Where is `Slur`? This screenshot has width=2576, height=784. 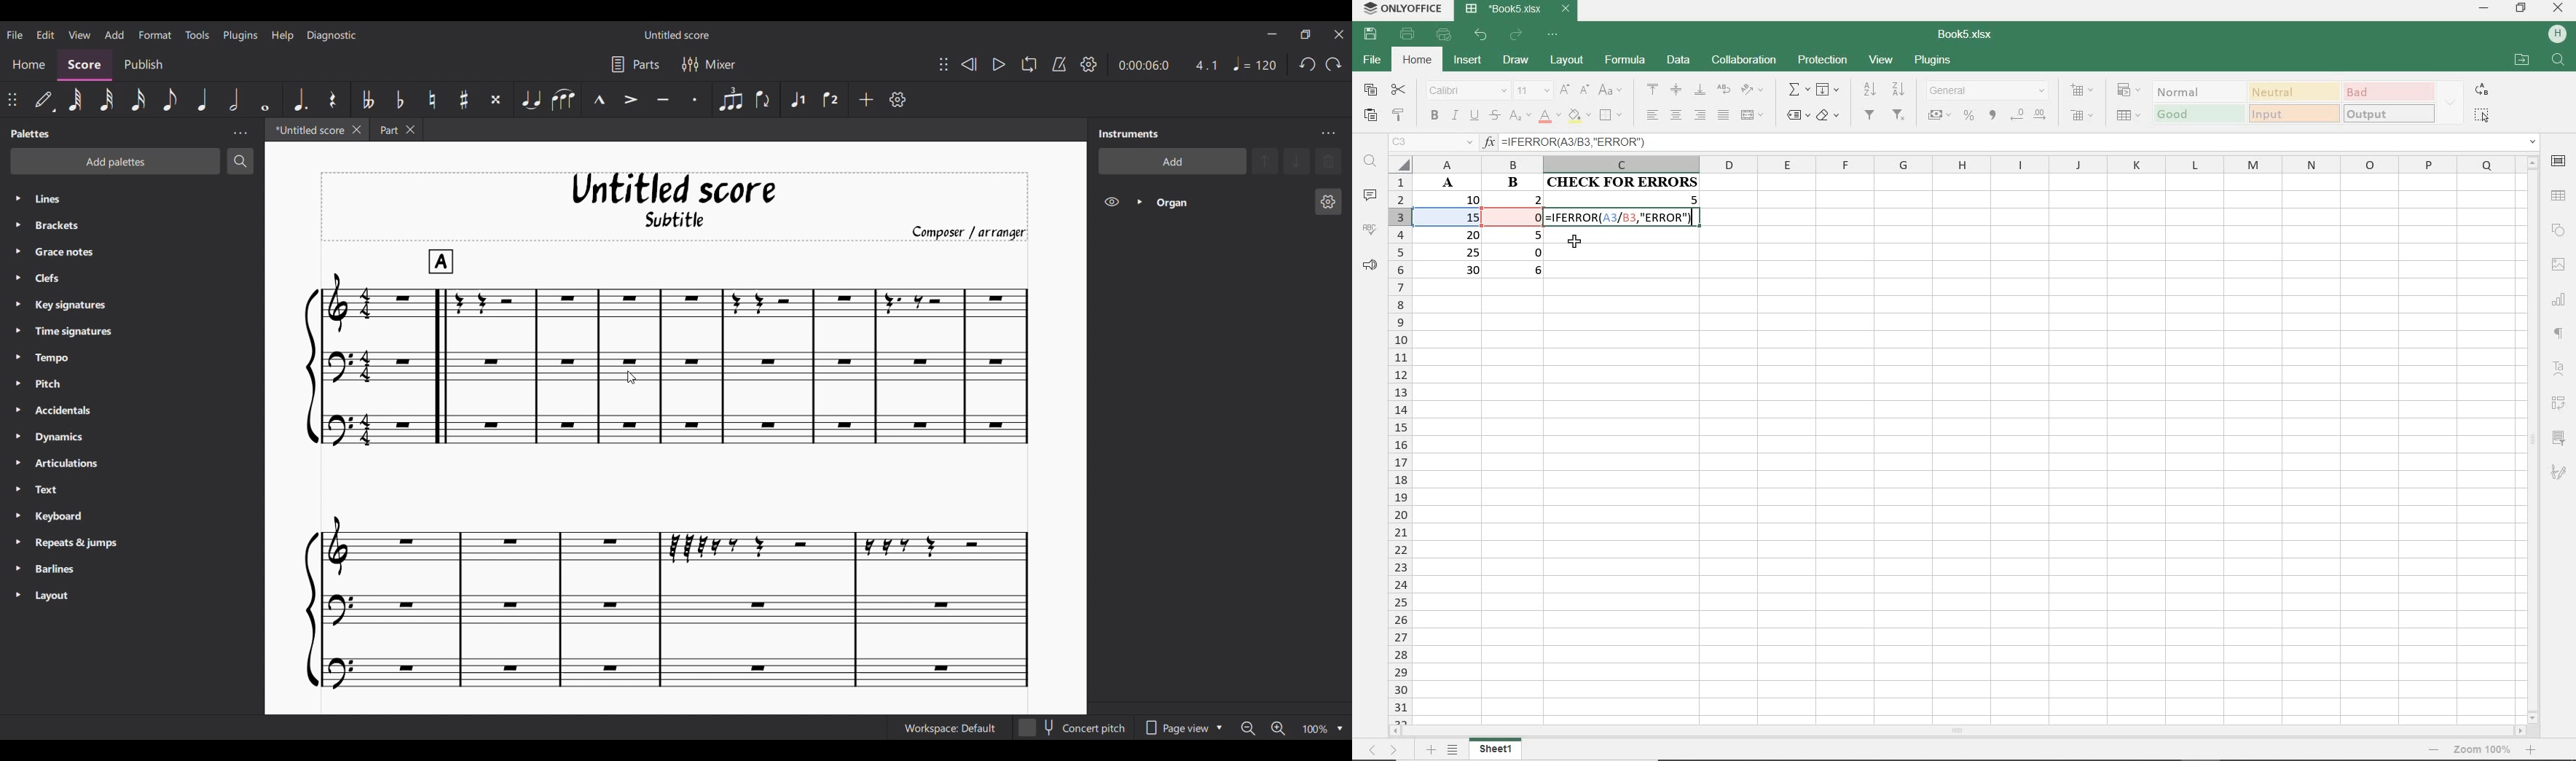
Slur is located at coordinates (563, 100).